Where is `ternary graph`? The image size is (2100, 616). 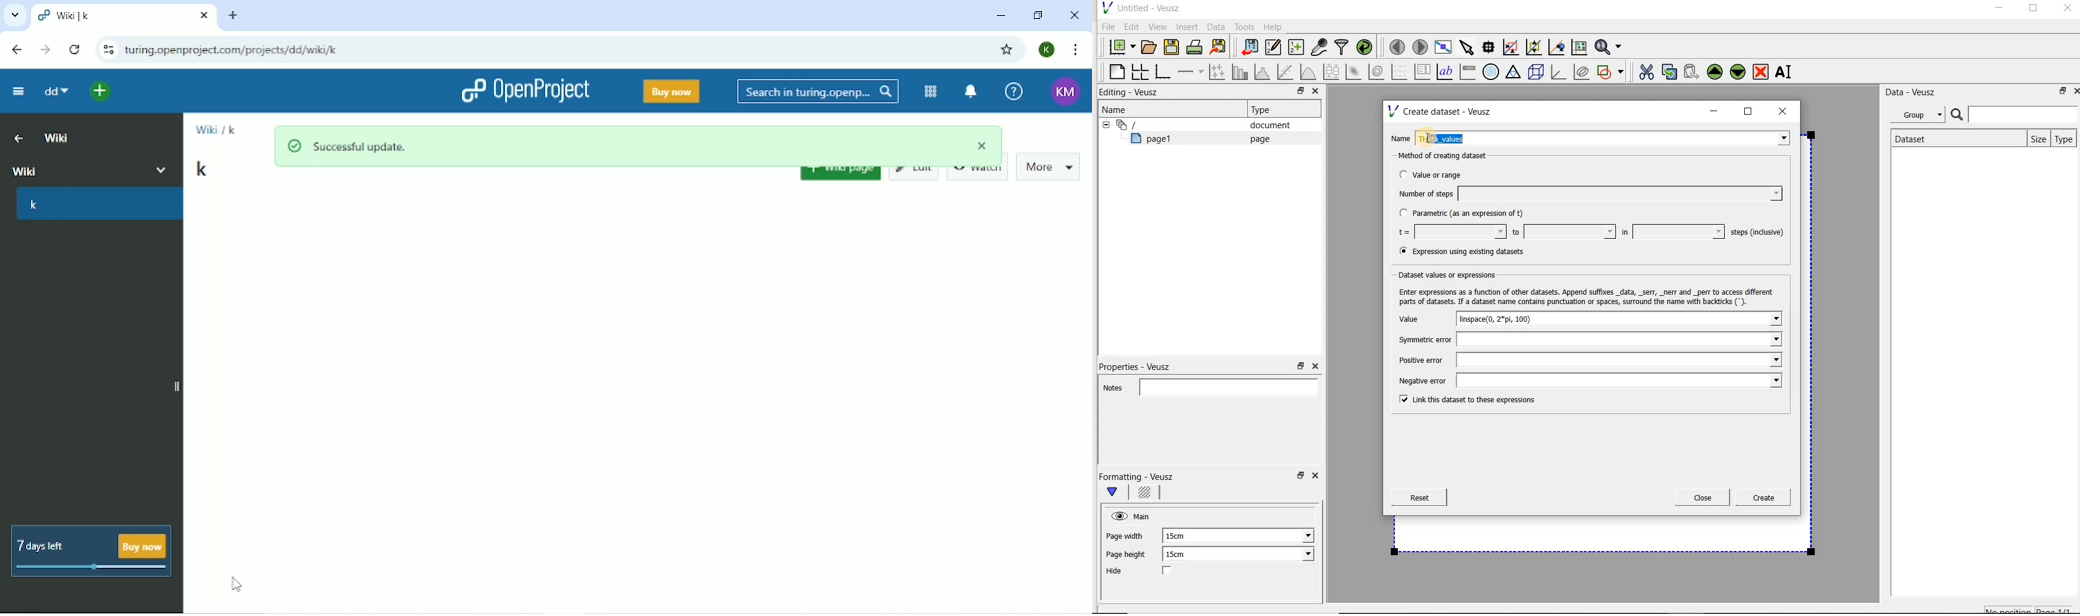 ternary graph is located at coordinates (1514, 72).